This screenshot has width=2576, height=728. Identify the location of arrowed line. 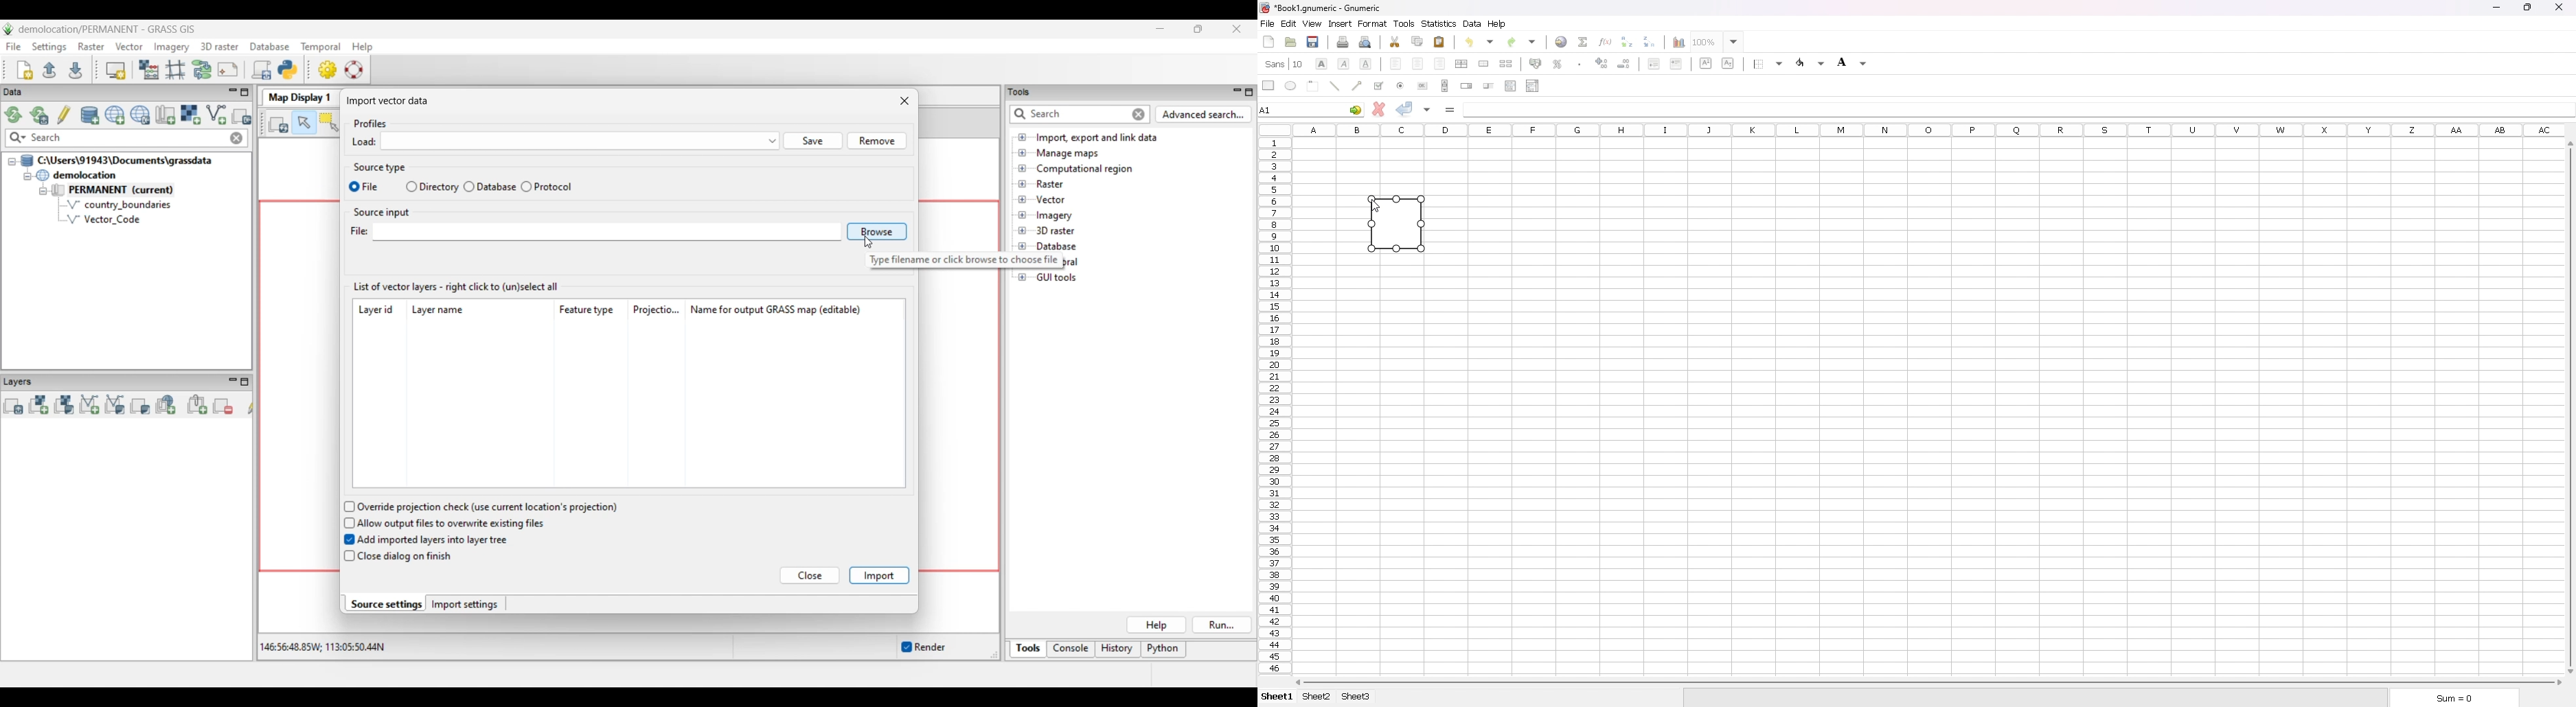
(1356, 85).